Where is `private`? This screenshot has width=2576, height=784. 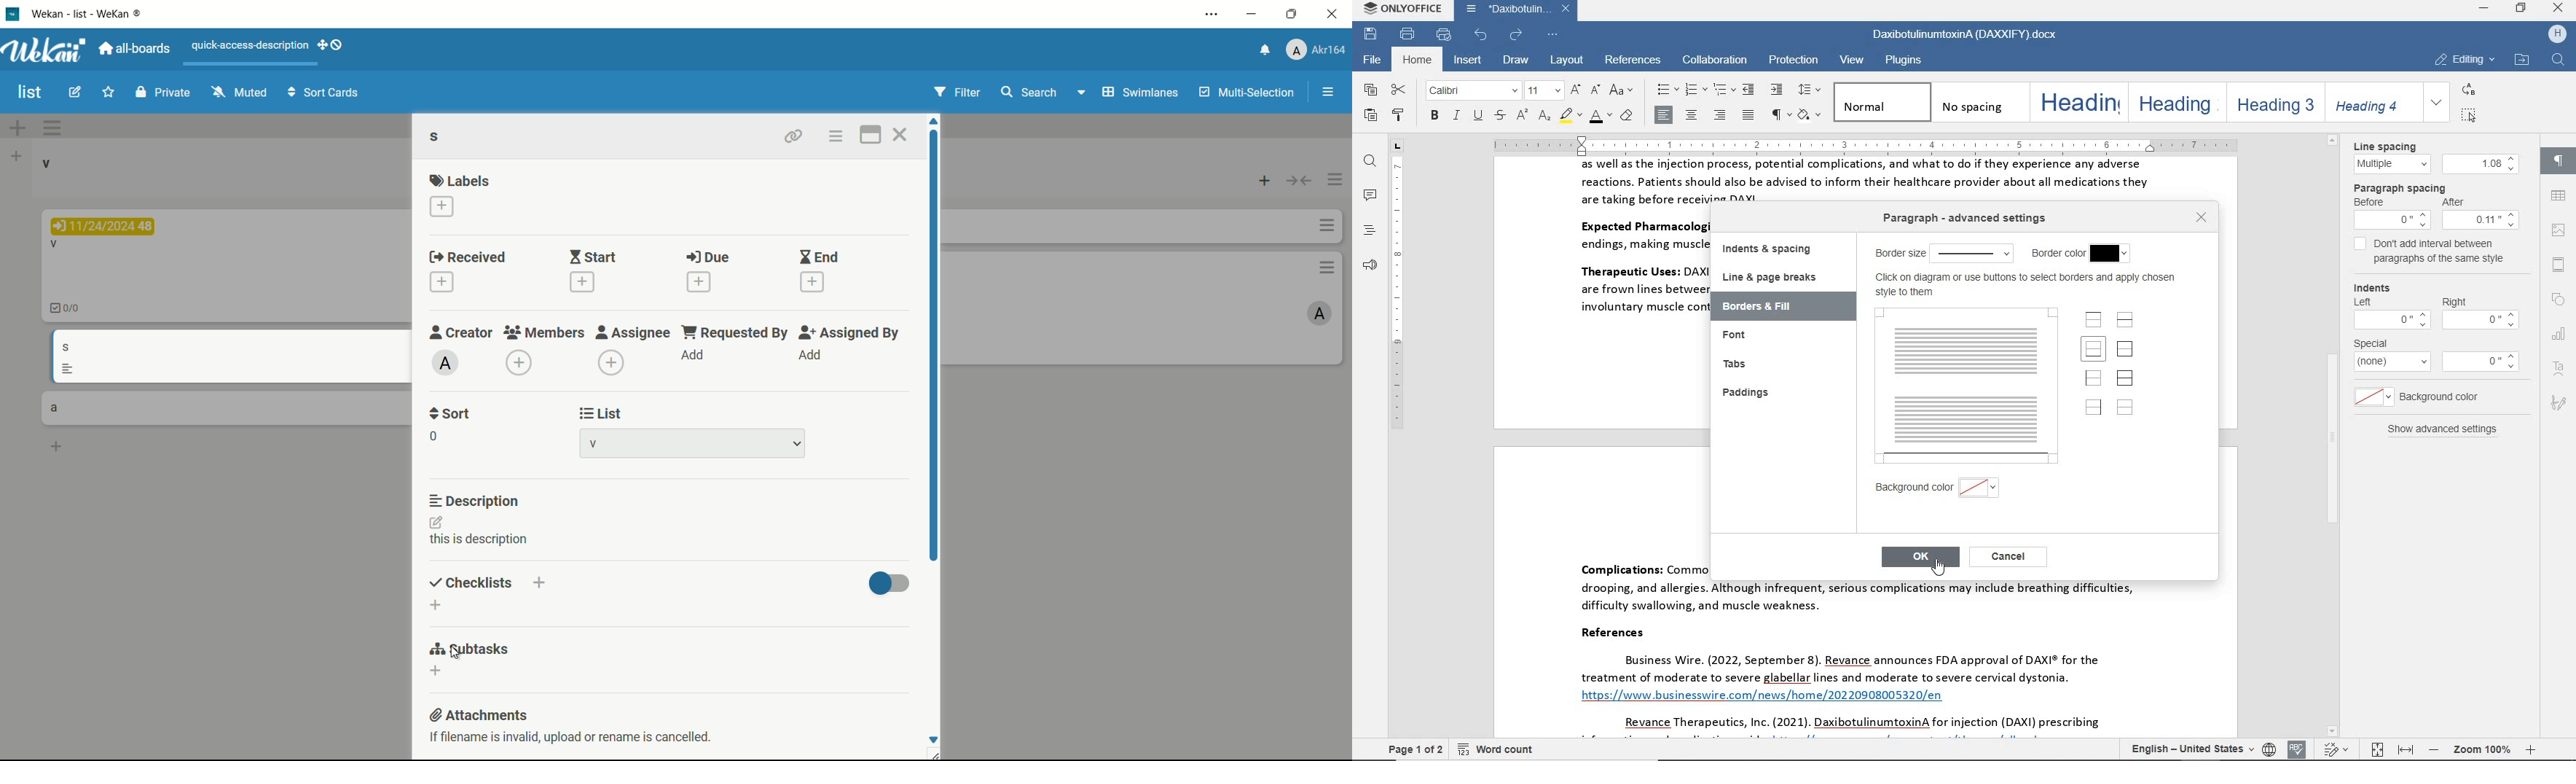
private is located at coordinates (162, 92).